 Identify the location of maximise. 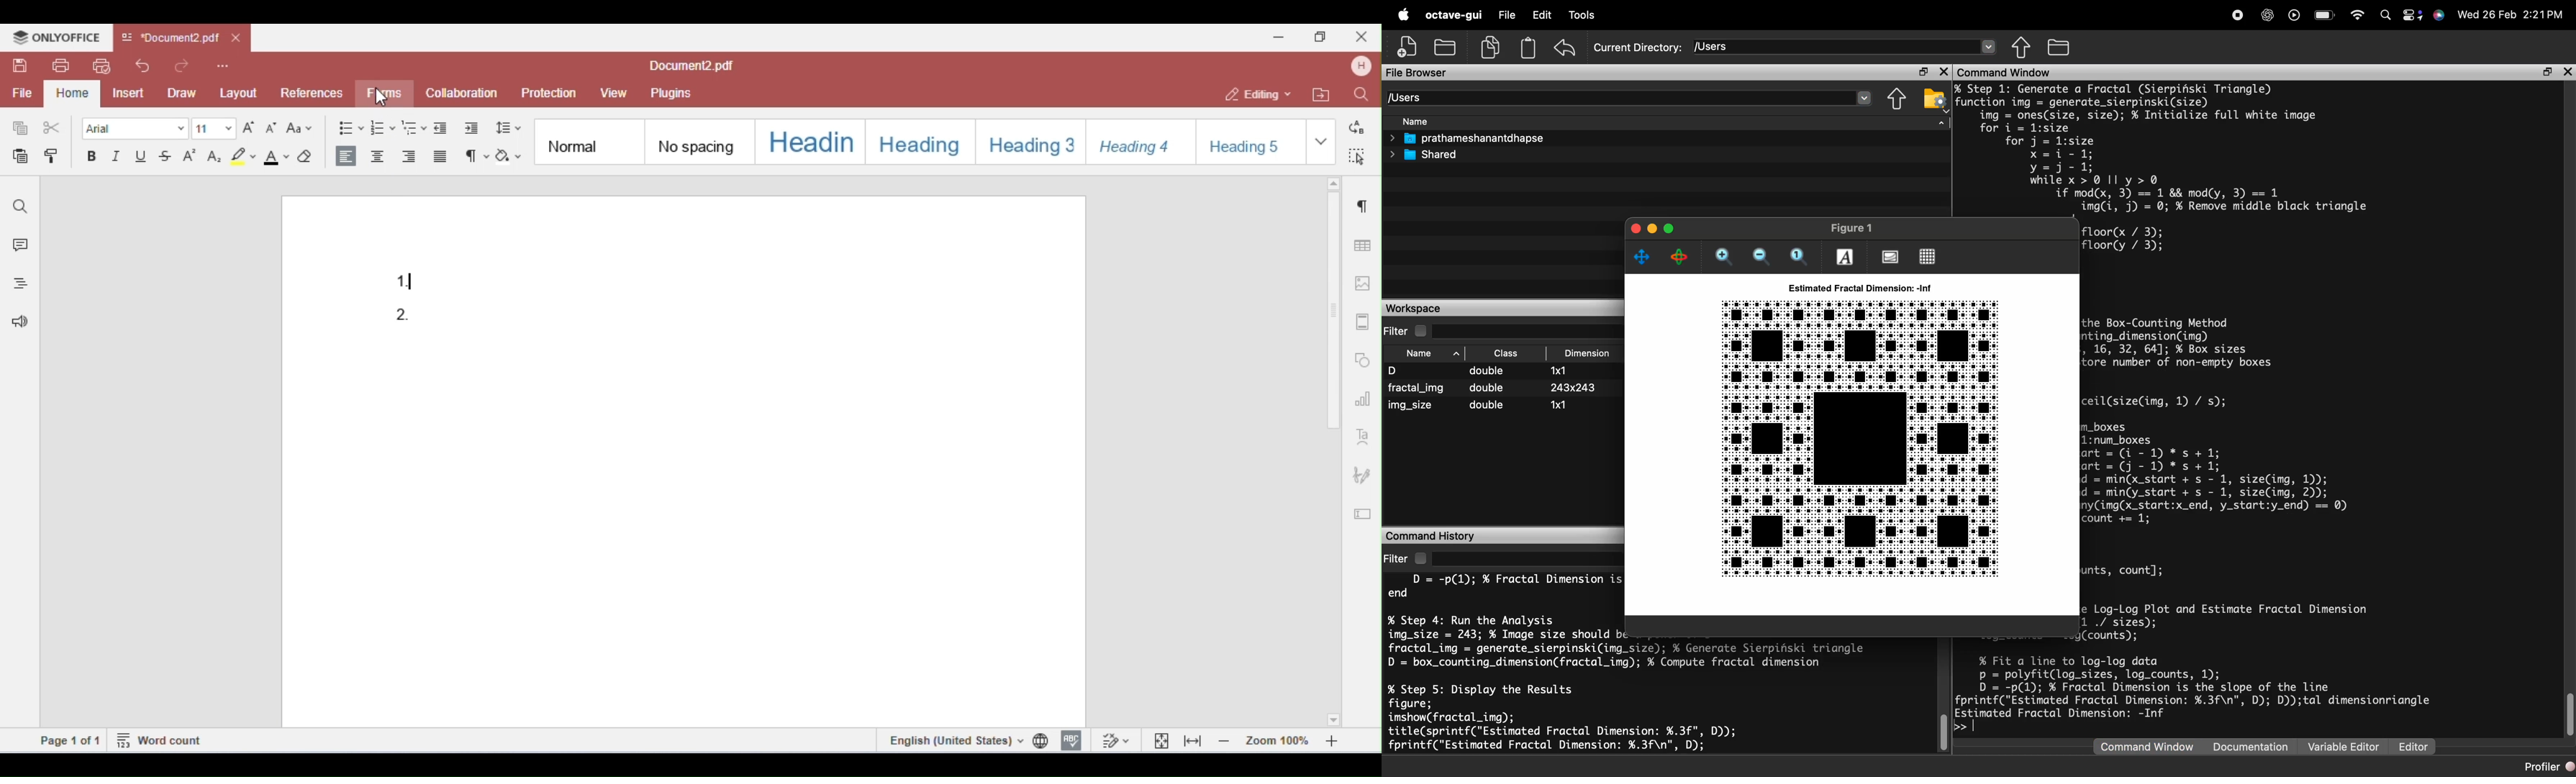
(2546, 69).